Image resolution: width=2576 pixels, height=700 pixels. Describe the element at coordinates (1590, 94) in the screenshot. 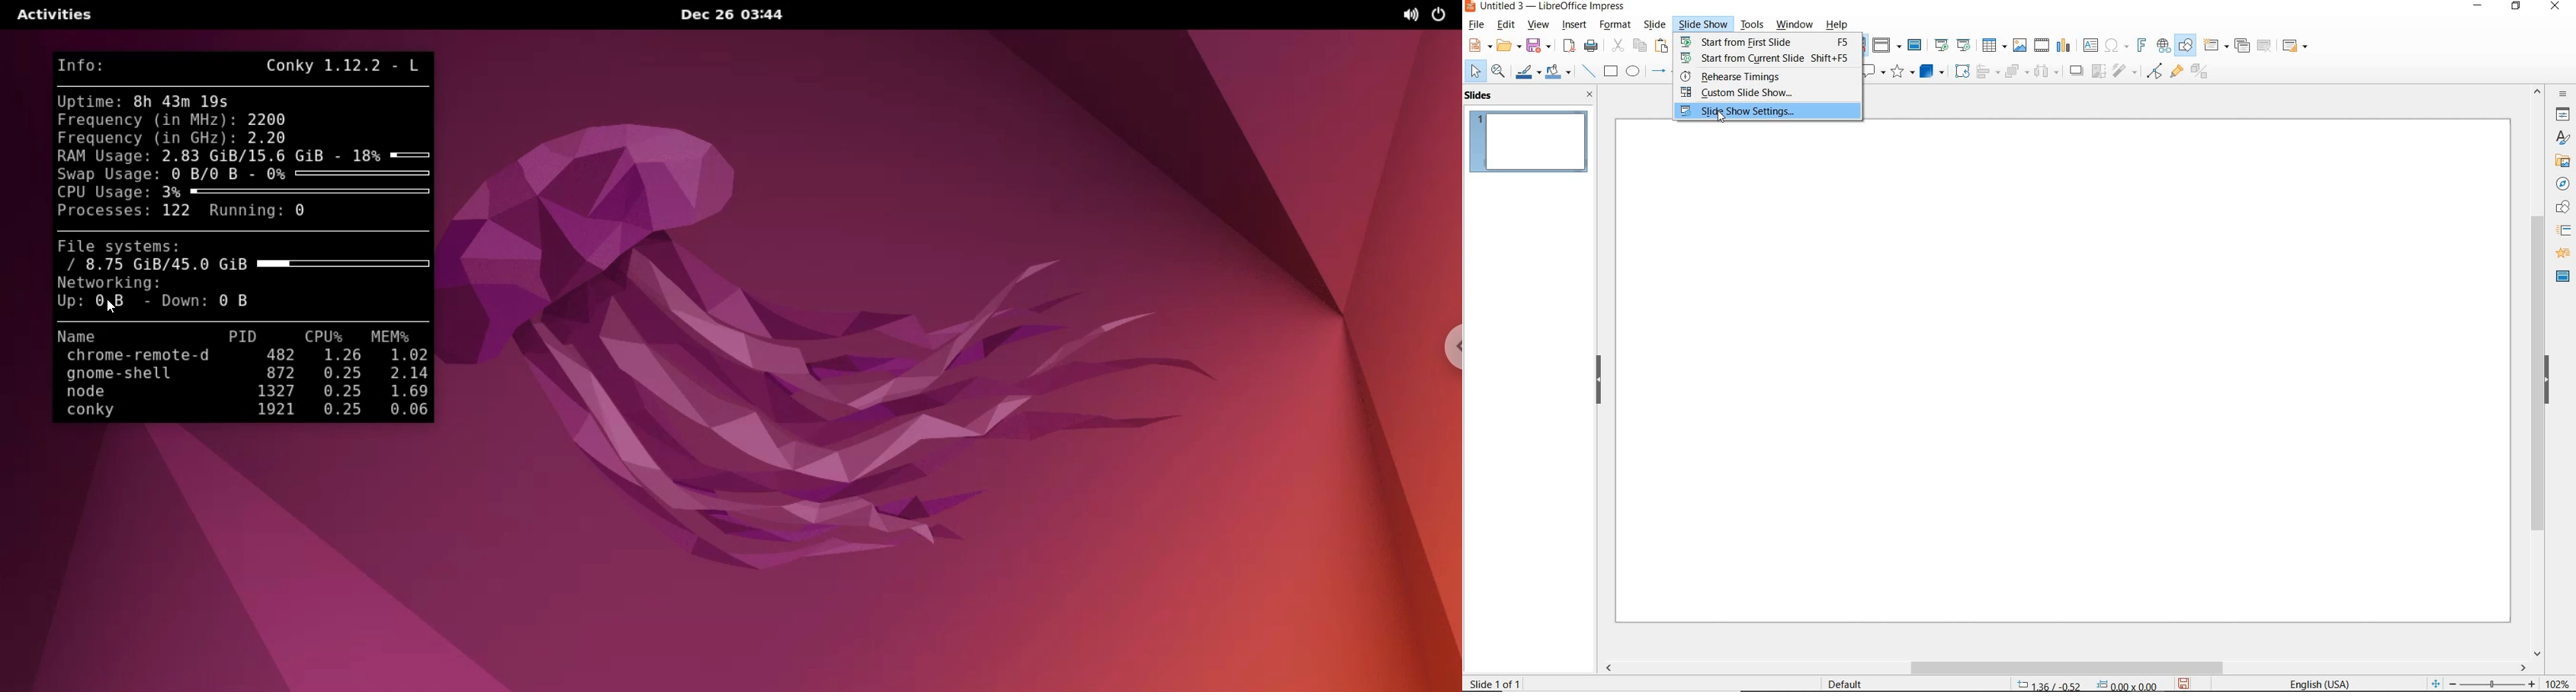

I see `CLOSE` at that location.